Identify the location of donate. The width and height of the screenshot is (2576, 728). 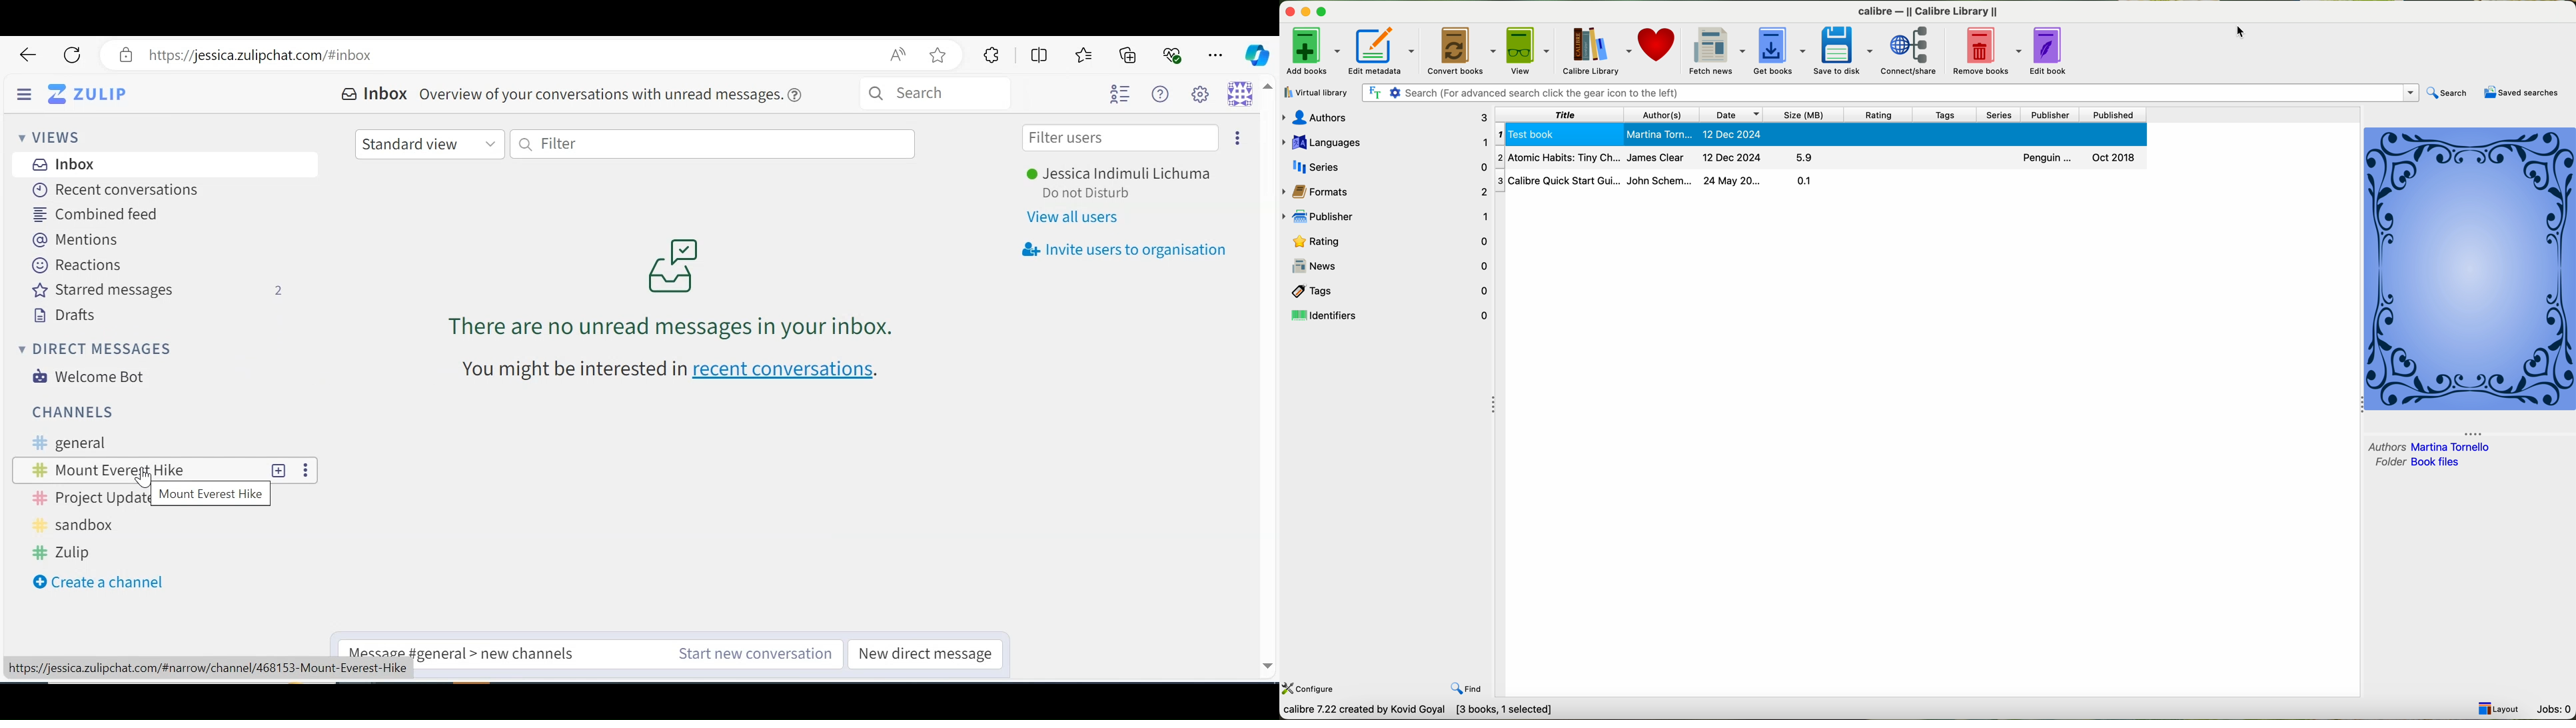
(1659, 46).